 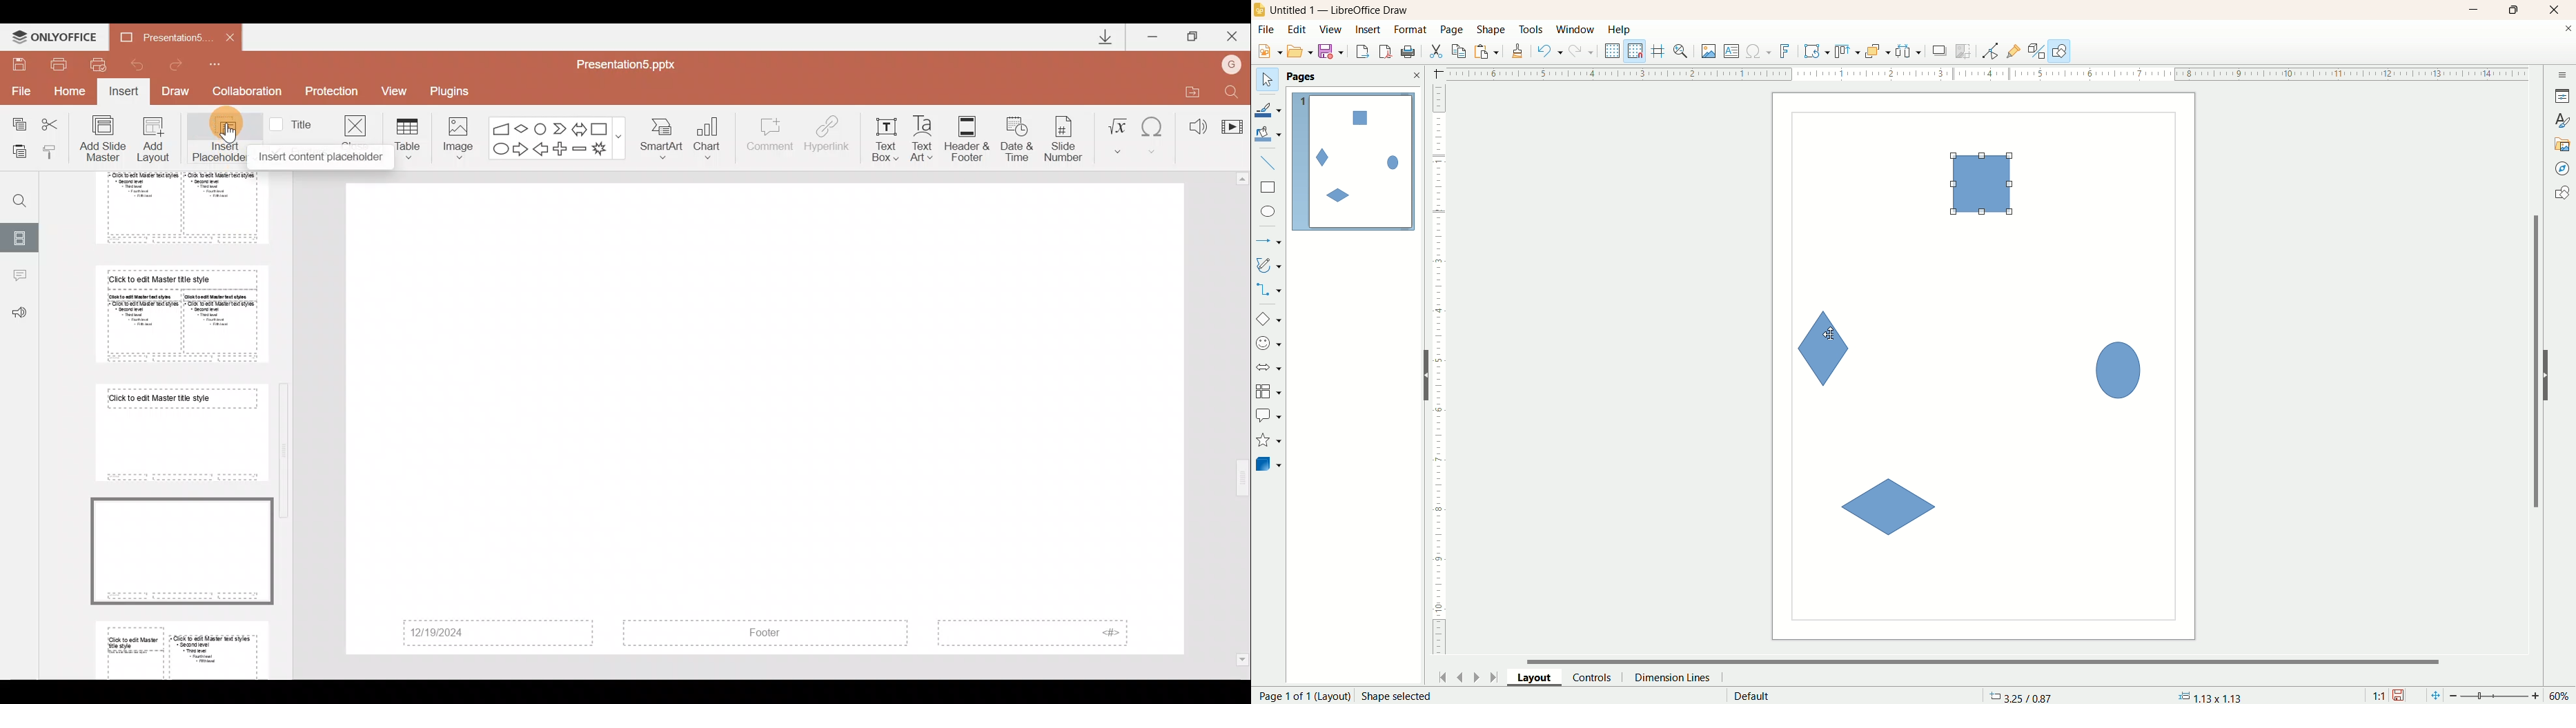 I want to click on shadow, so click(x=1940, y=50).